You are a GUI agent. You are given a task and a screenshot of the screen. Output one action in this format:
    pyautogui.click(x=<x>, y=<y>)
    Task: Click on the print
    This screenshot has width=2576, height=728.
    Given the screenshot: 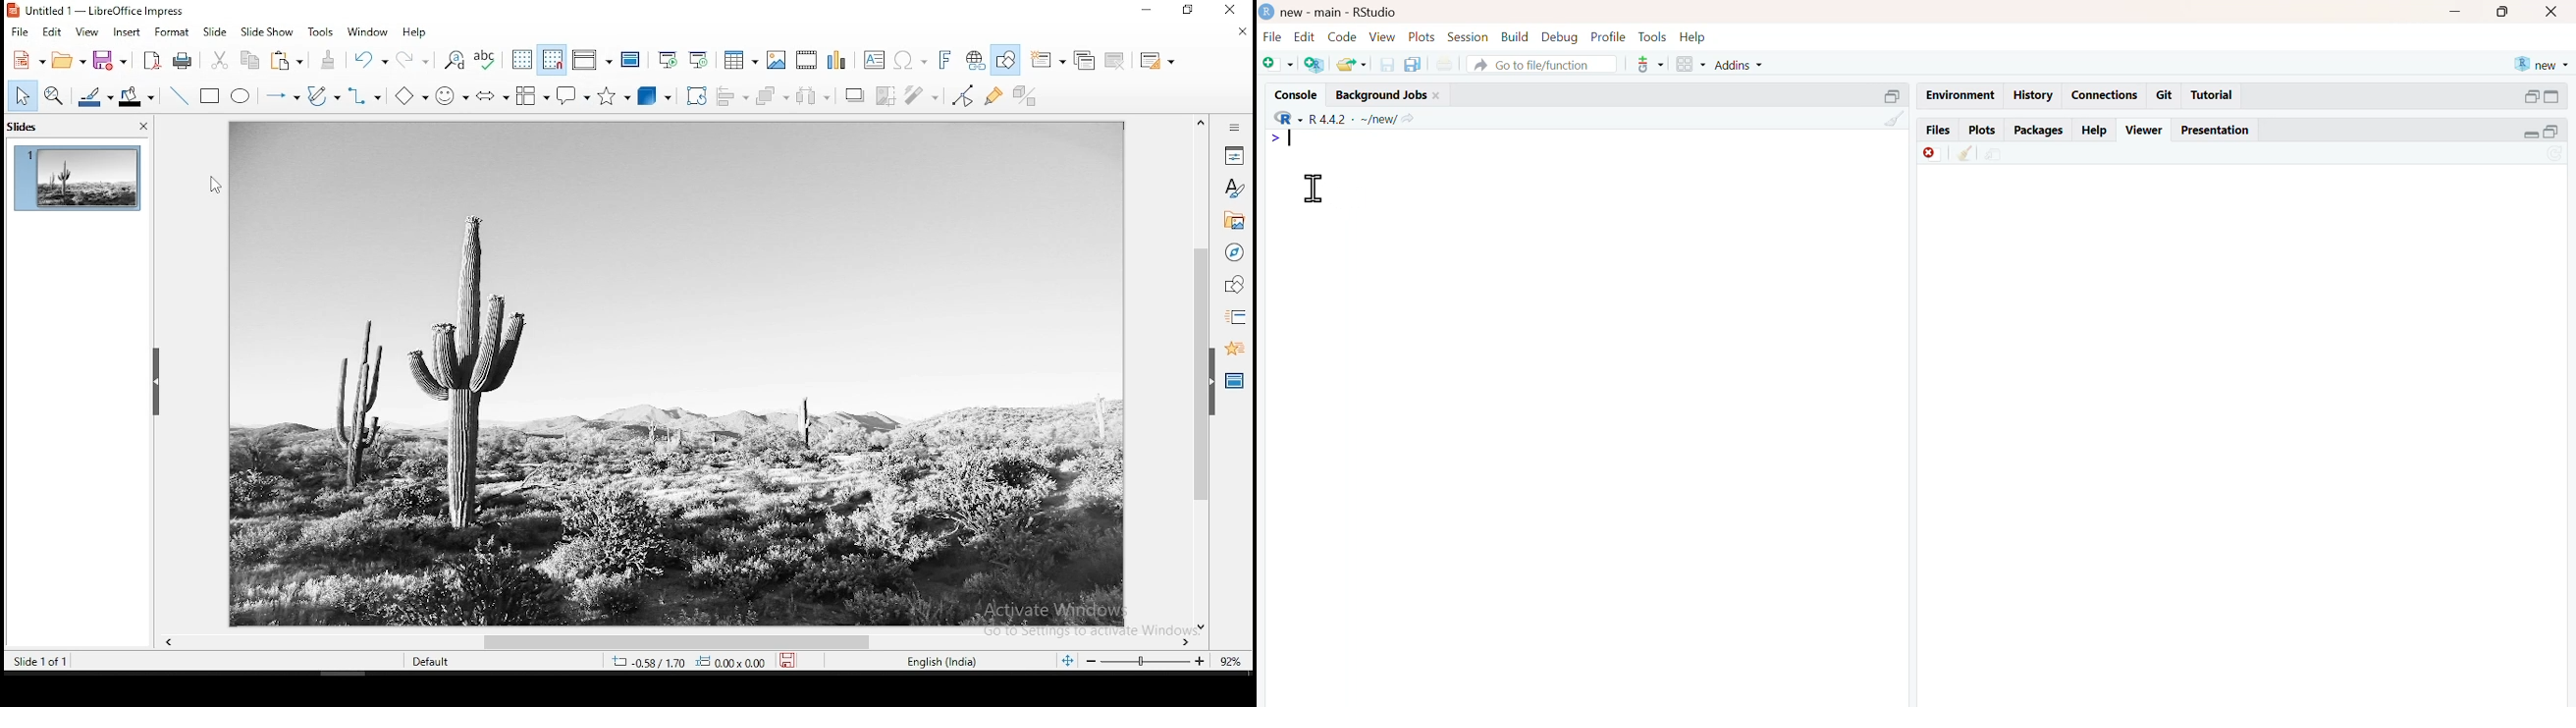 What is the action you would take?
    pyautogui.click(x=1445, y=65)
    